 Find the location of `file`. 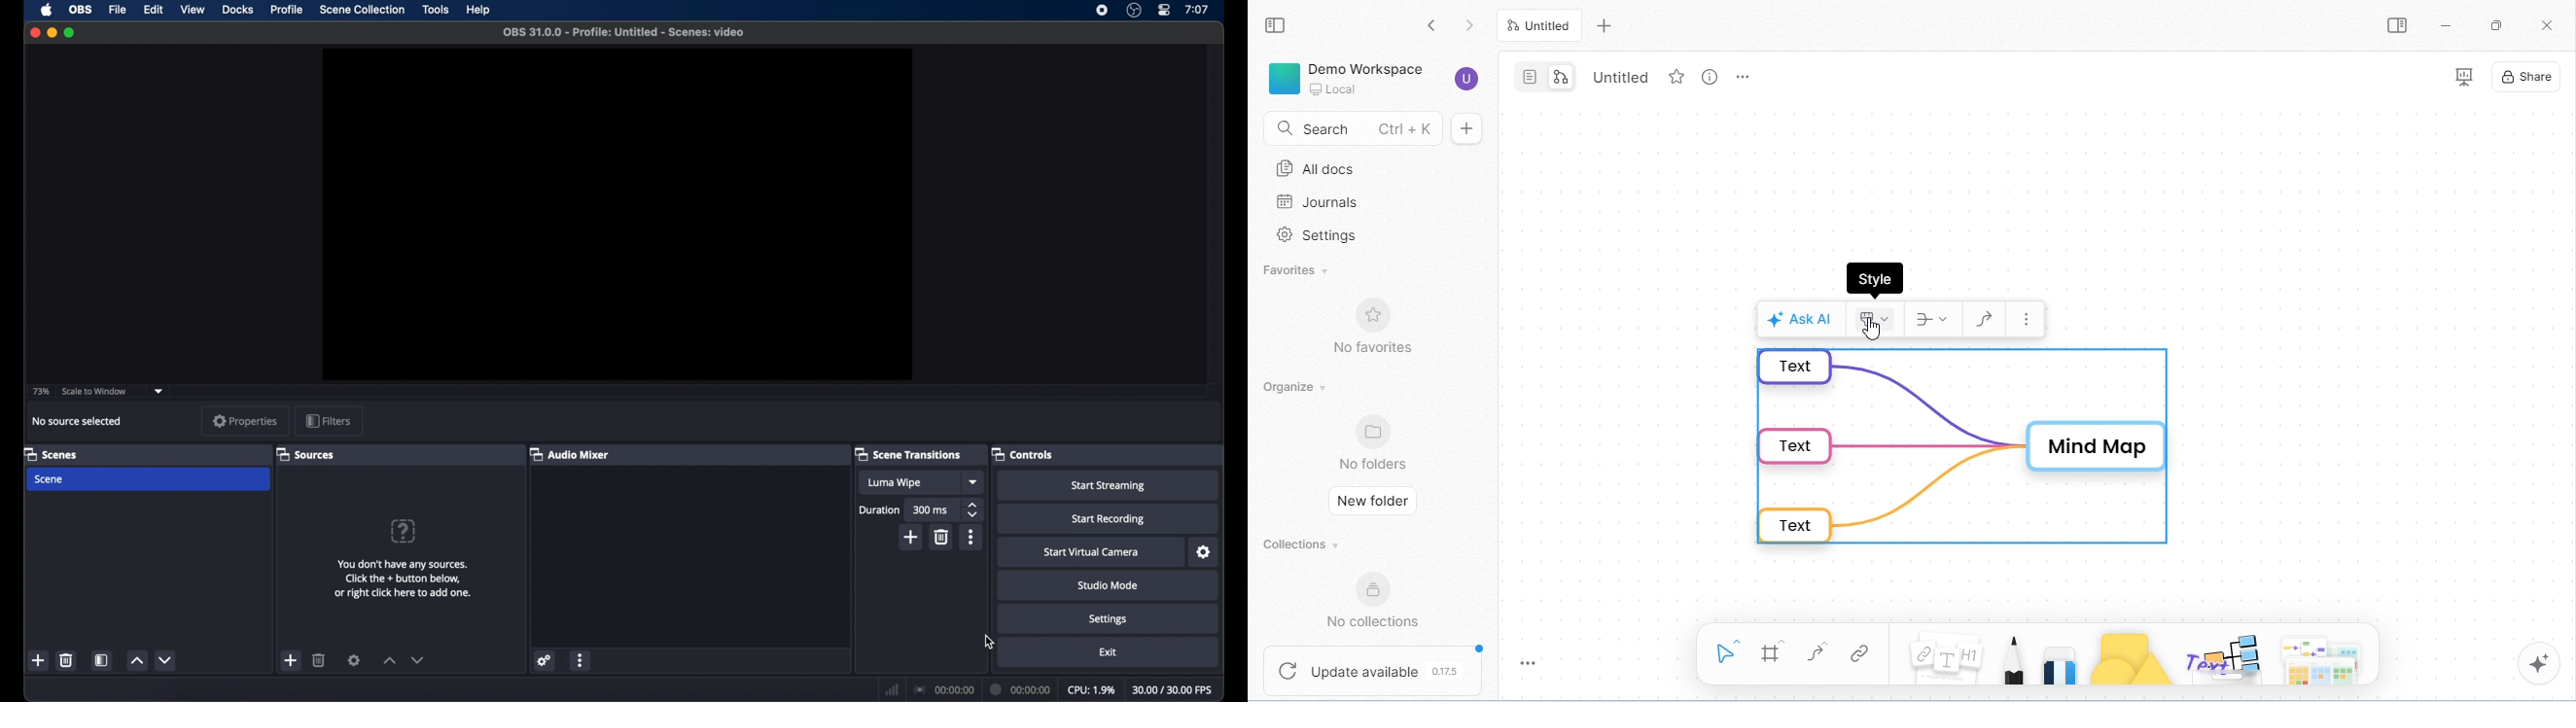

file is located at coordinates (118, 9).